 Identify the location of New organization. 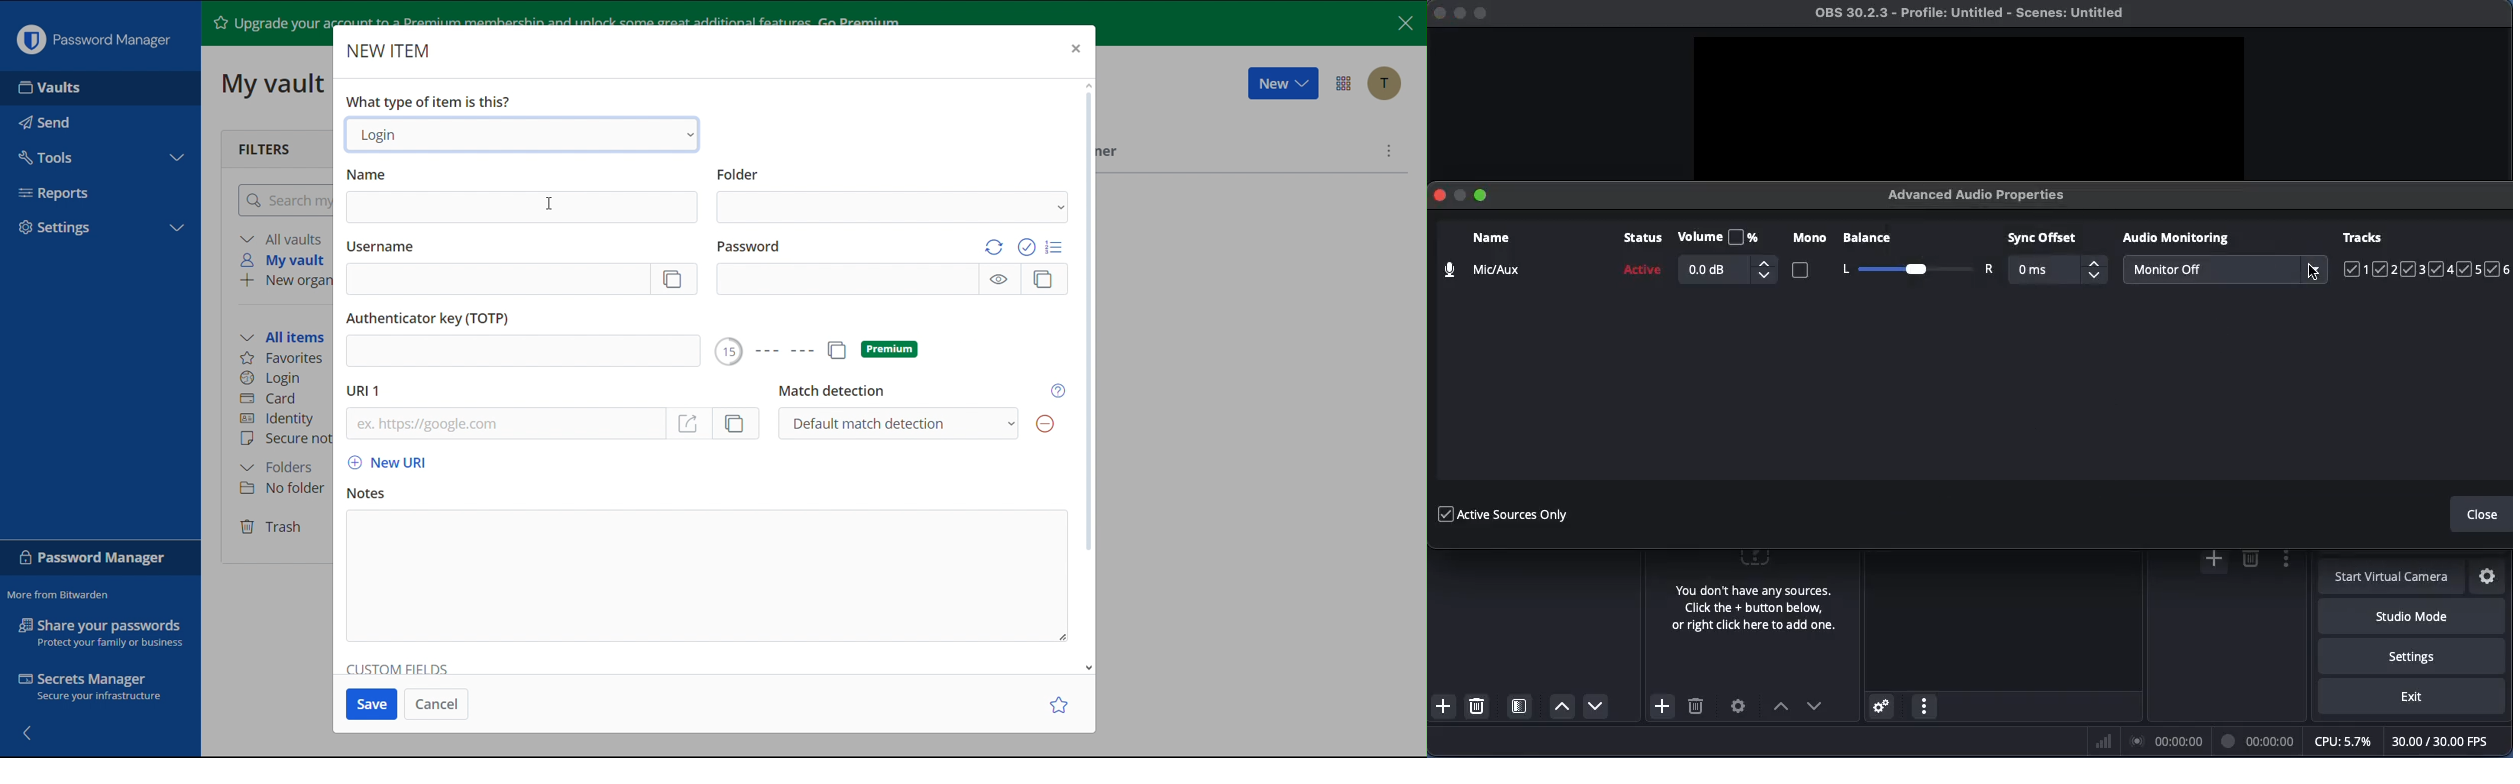
(281, 280).